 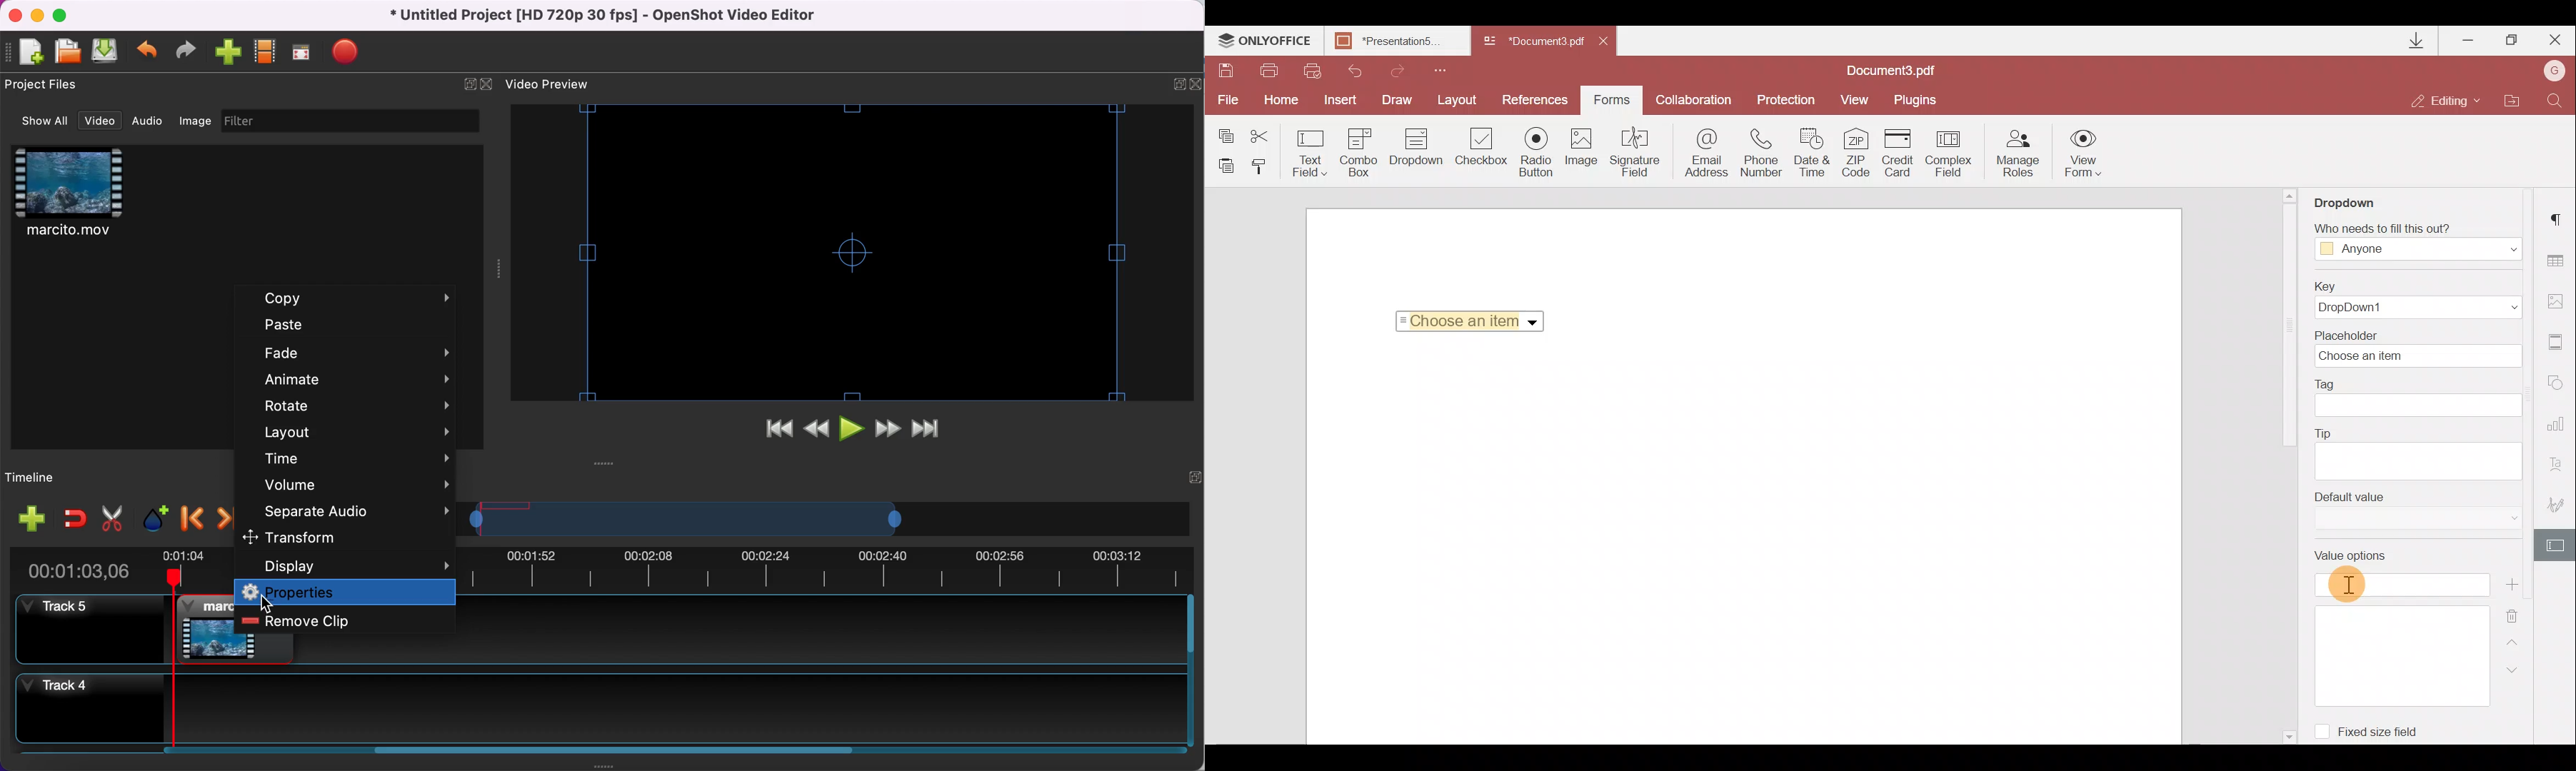 I want to click on Shapes settings, so click(x=2558, y=386).